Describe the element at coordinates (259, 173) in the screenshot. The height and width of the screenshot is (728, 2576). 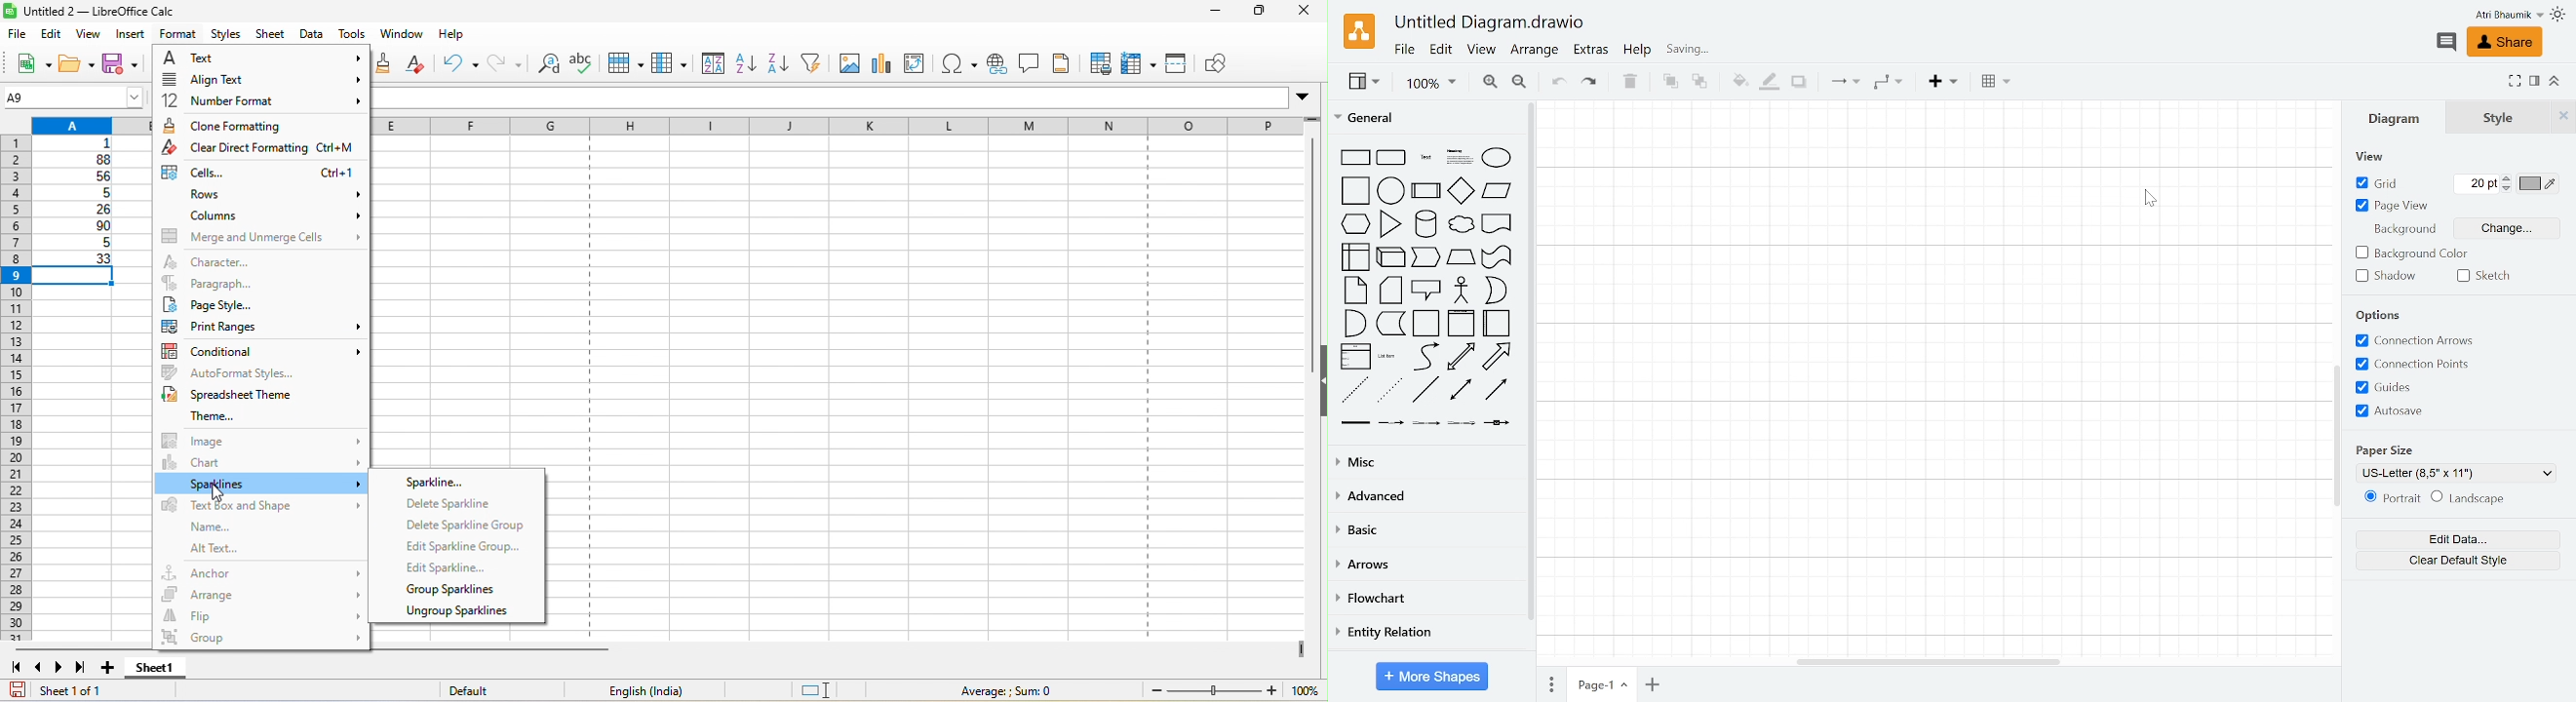
I see `cells Ctrl+1` at that location.